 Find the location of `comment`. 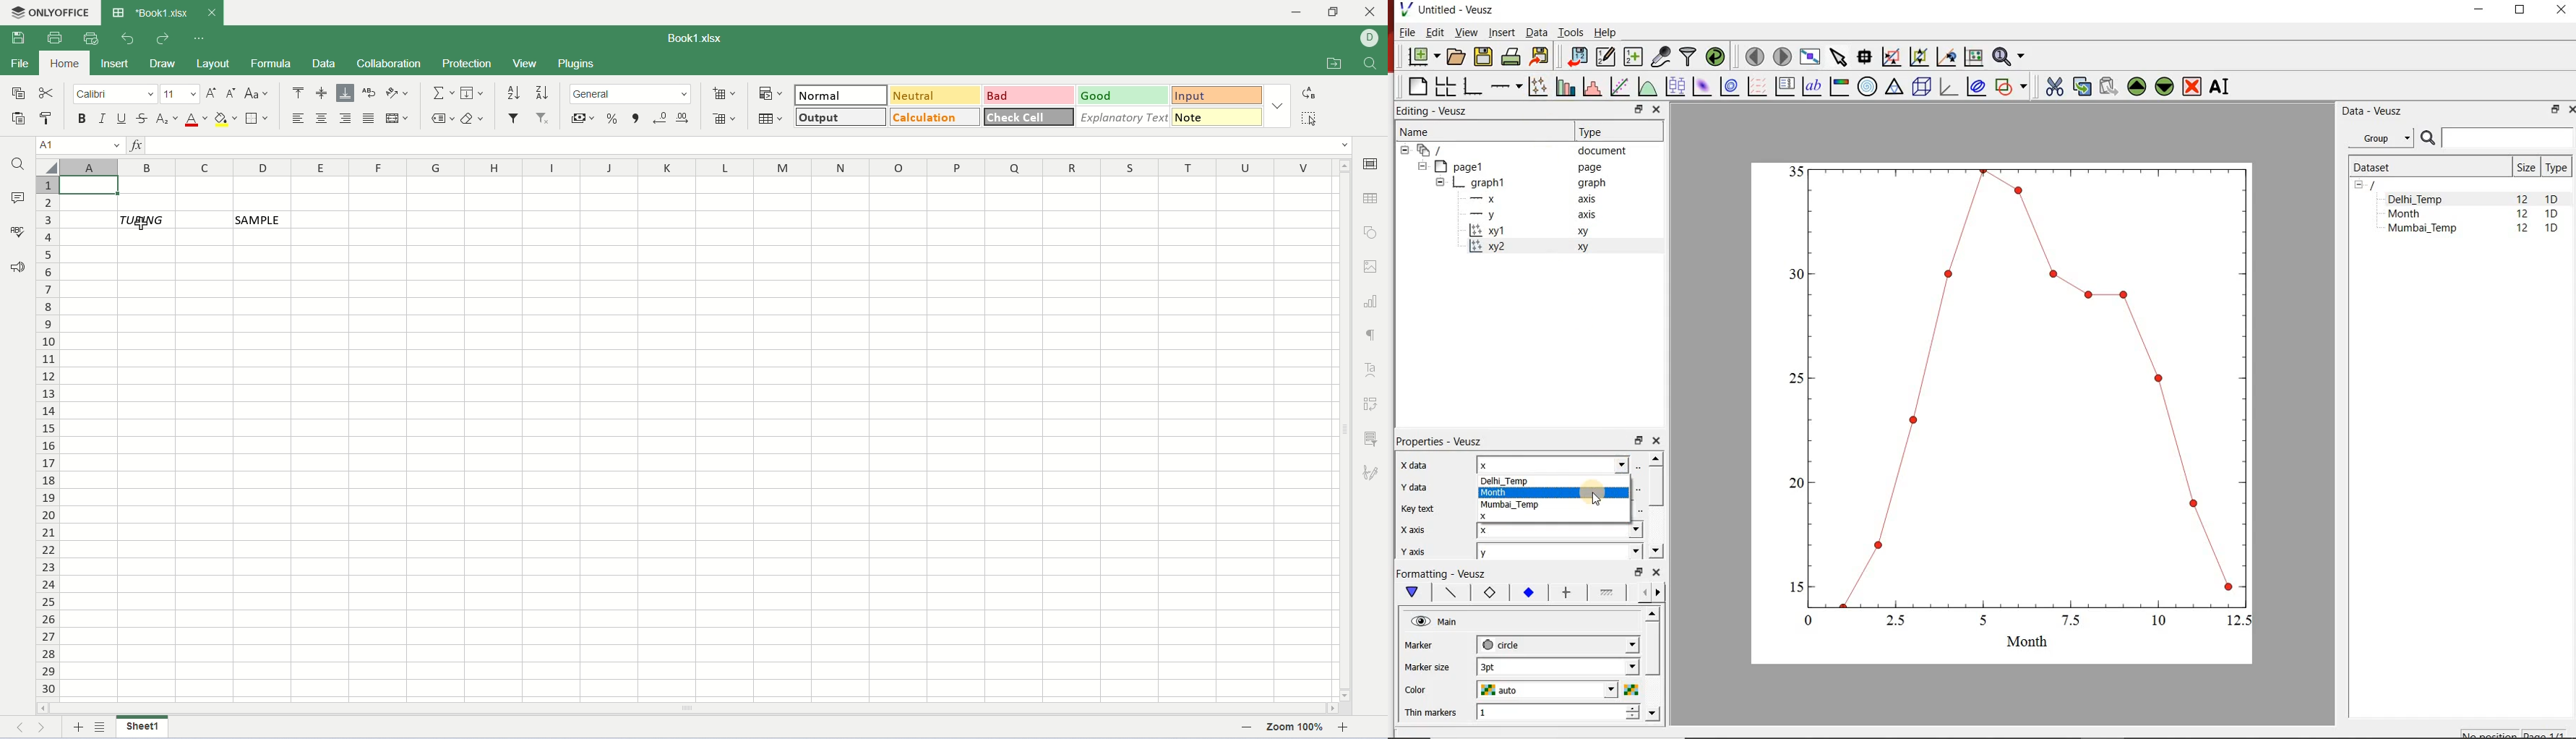

comment is located at coordinates (17, 197).